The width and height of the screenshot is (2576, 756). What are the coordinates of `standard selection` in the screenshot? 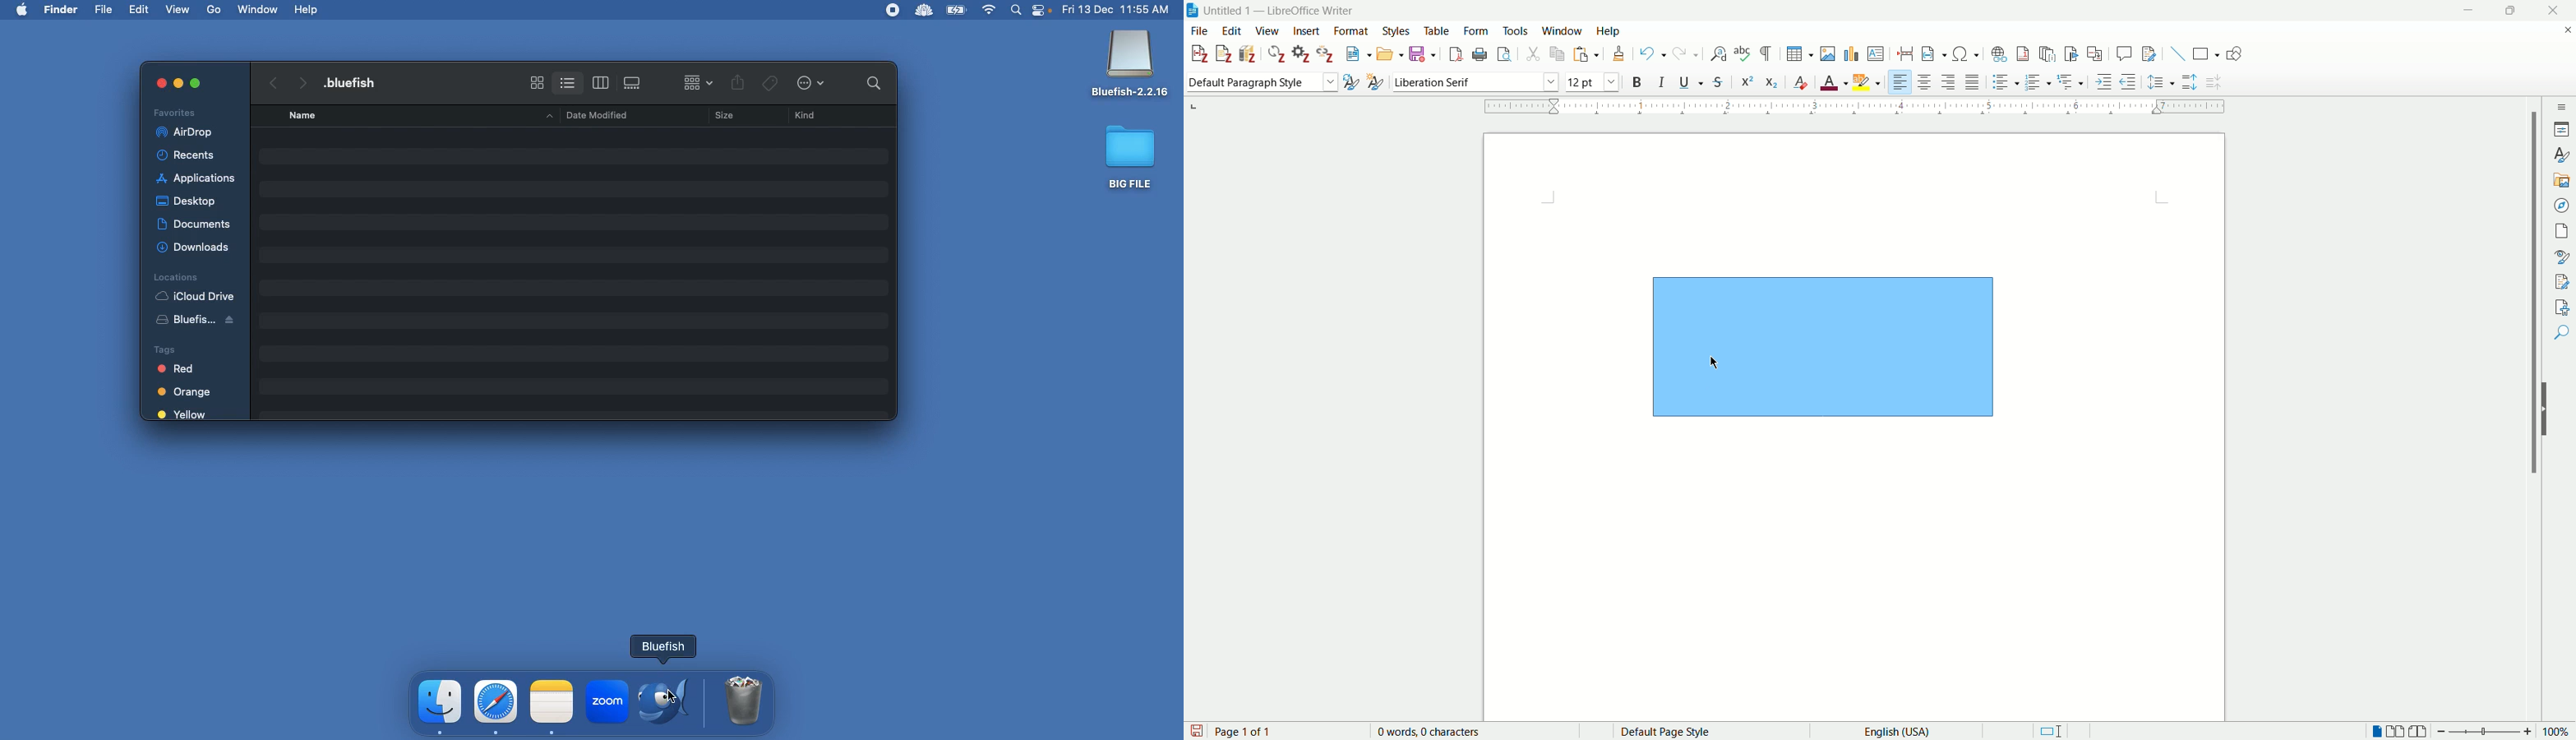 It's located at (2051, 730).